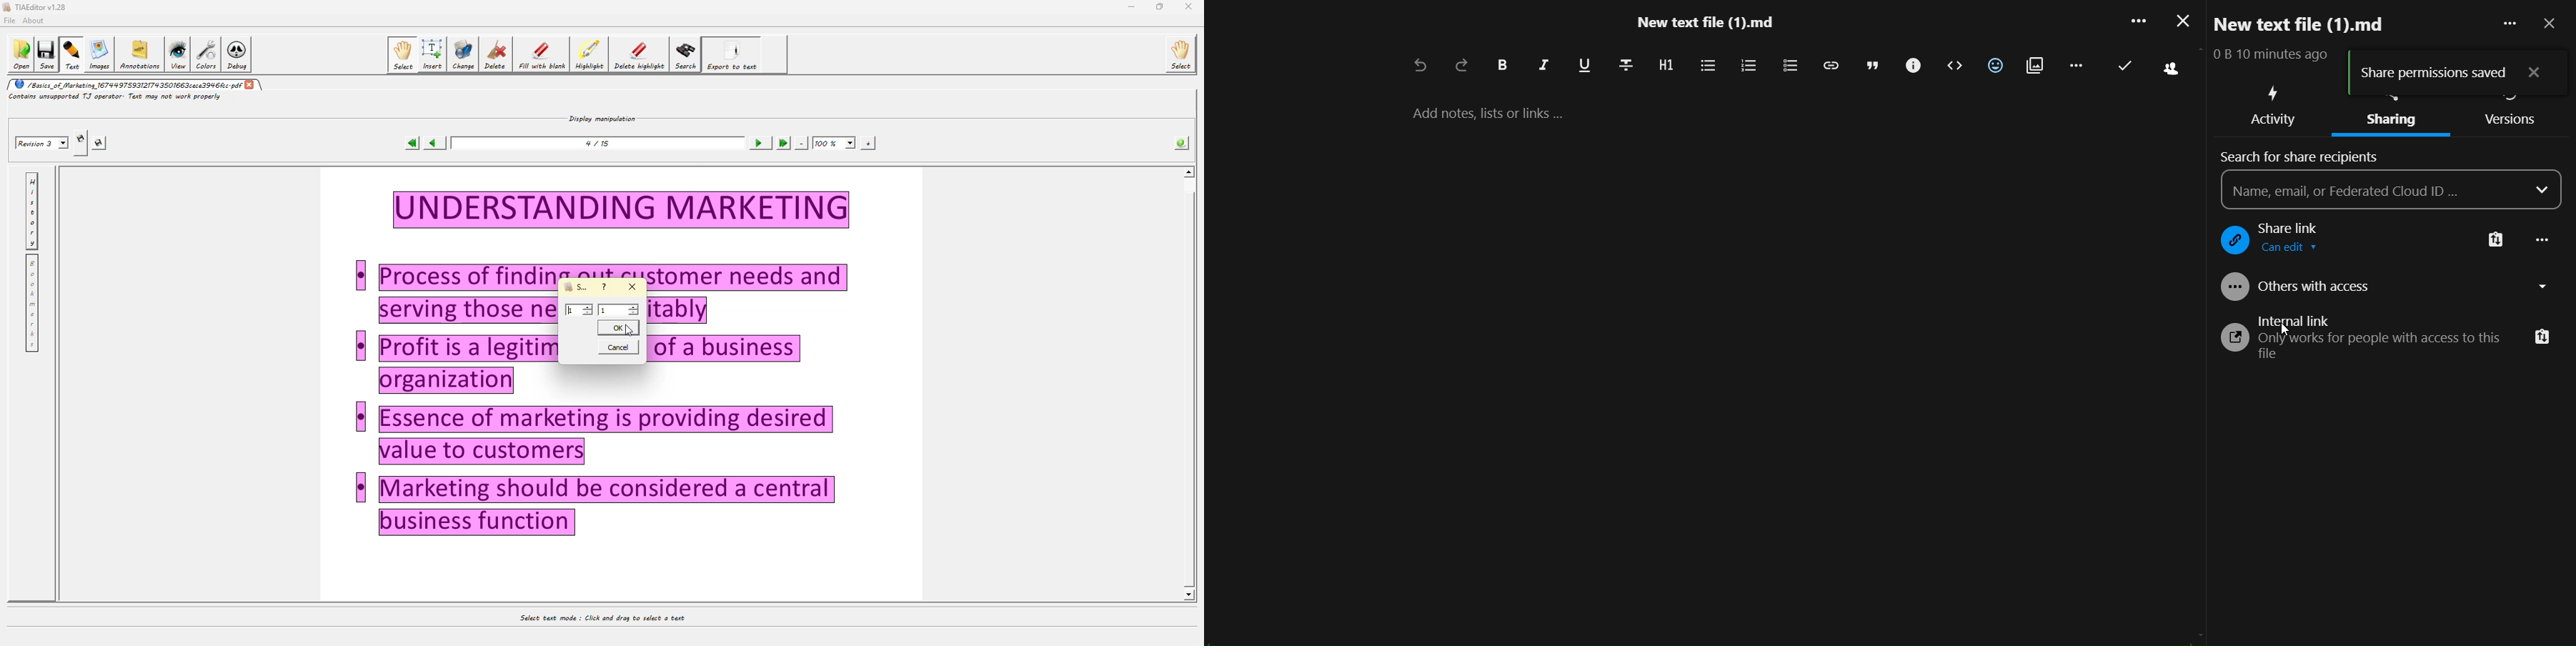  I want to click on to do list, so click(1789, 66).